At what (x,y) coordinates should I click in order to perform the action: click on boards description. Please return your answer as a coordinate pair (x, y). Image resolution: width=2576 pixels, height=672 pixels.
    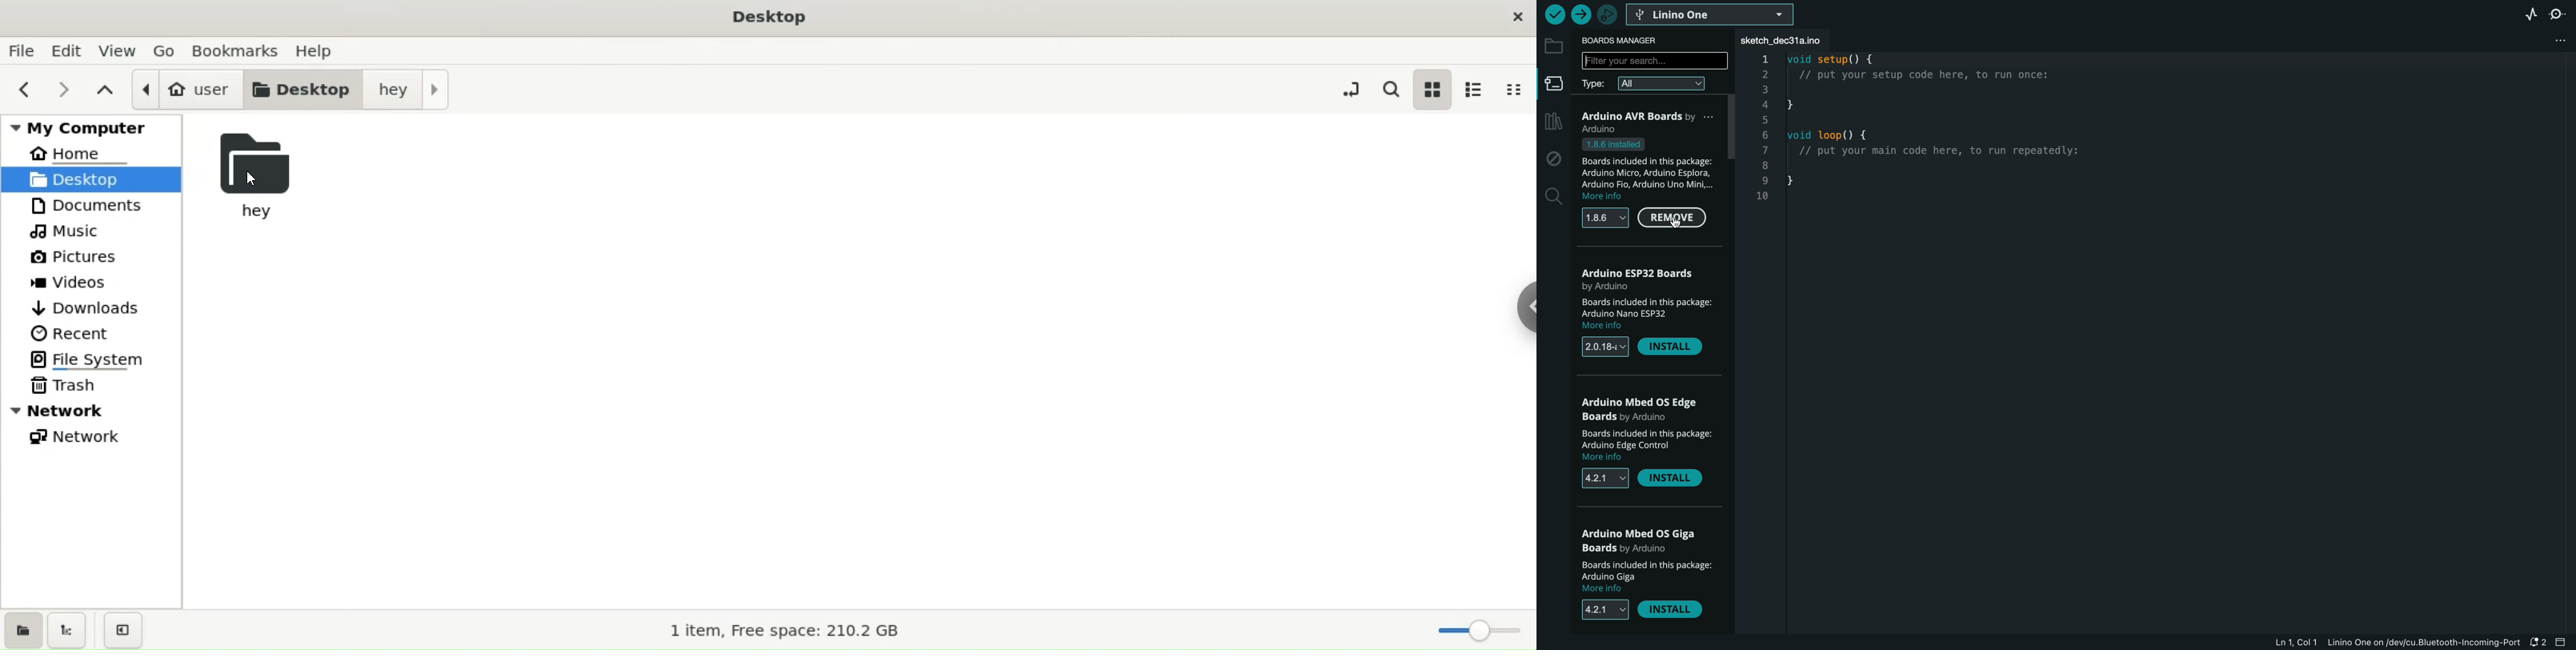
    Looking at the image, I should click on (1647, 164).